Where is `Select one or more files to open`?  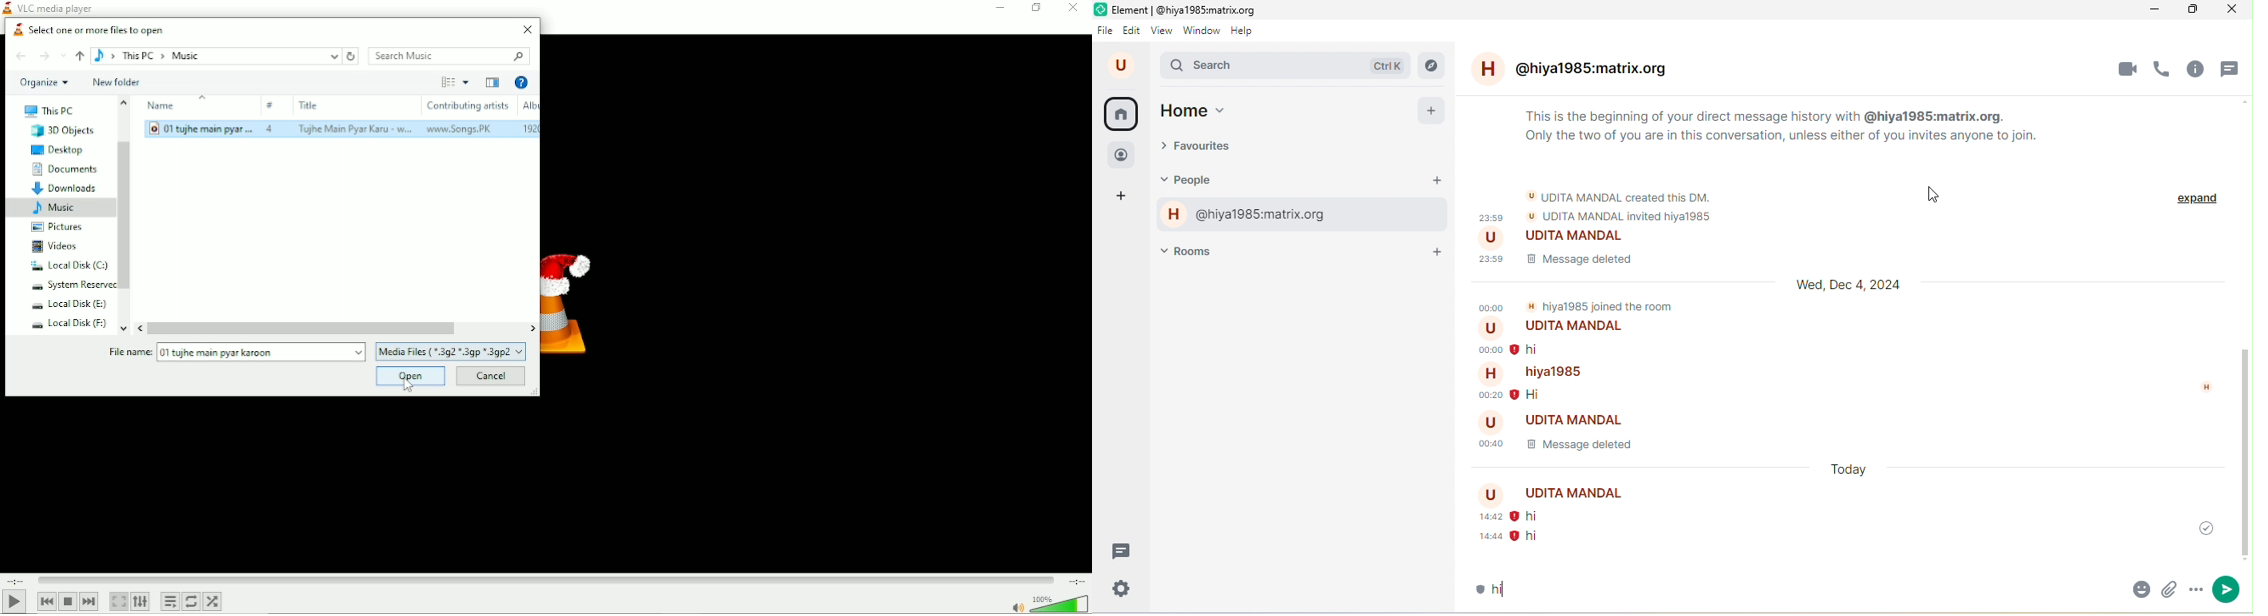 Select one or more files to open is located at coordinates (88, 29).